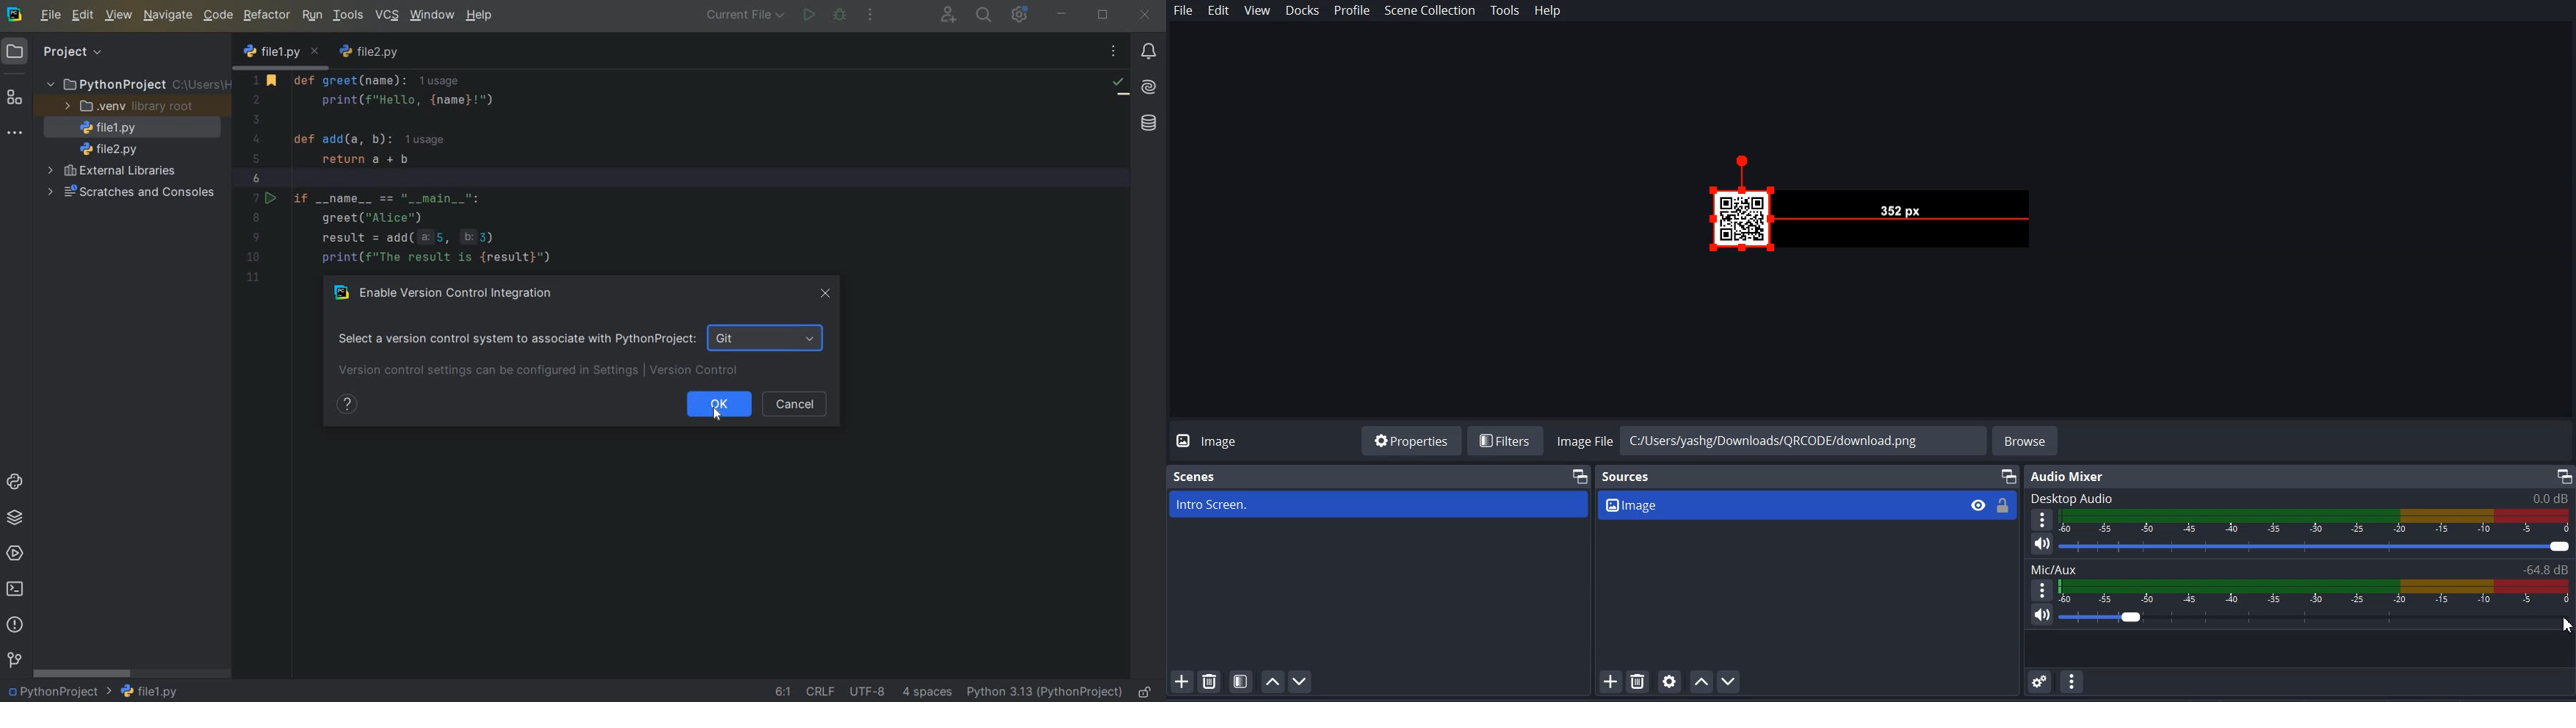 This screenshot has height=728, width=2576. What do you see at coordinates (1627, 478) in the screenshot?
I see `Source` at bounding box center [1627, 478].